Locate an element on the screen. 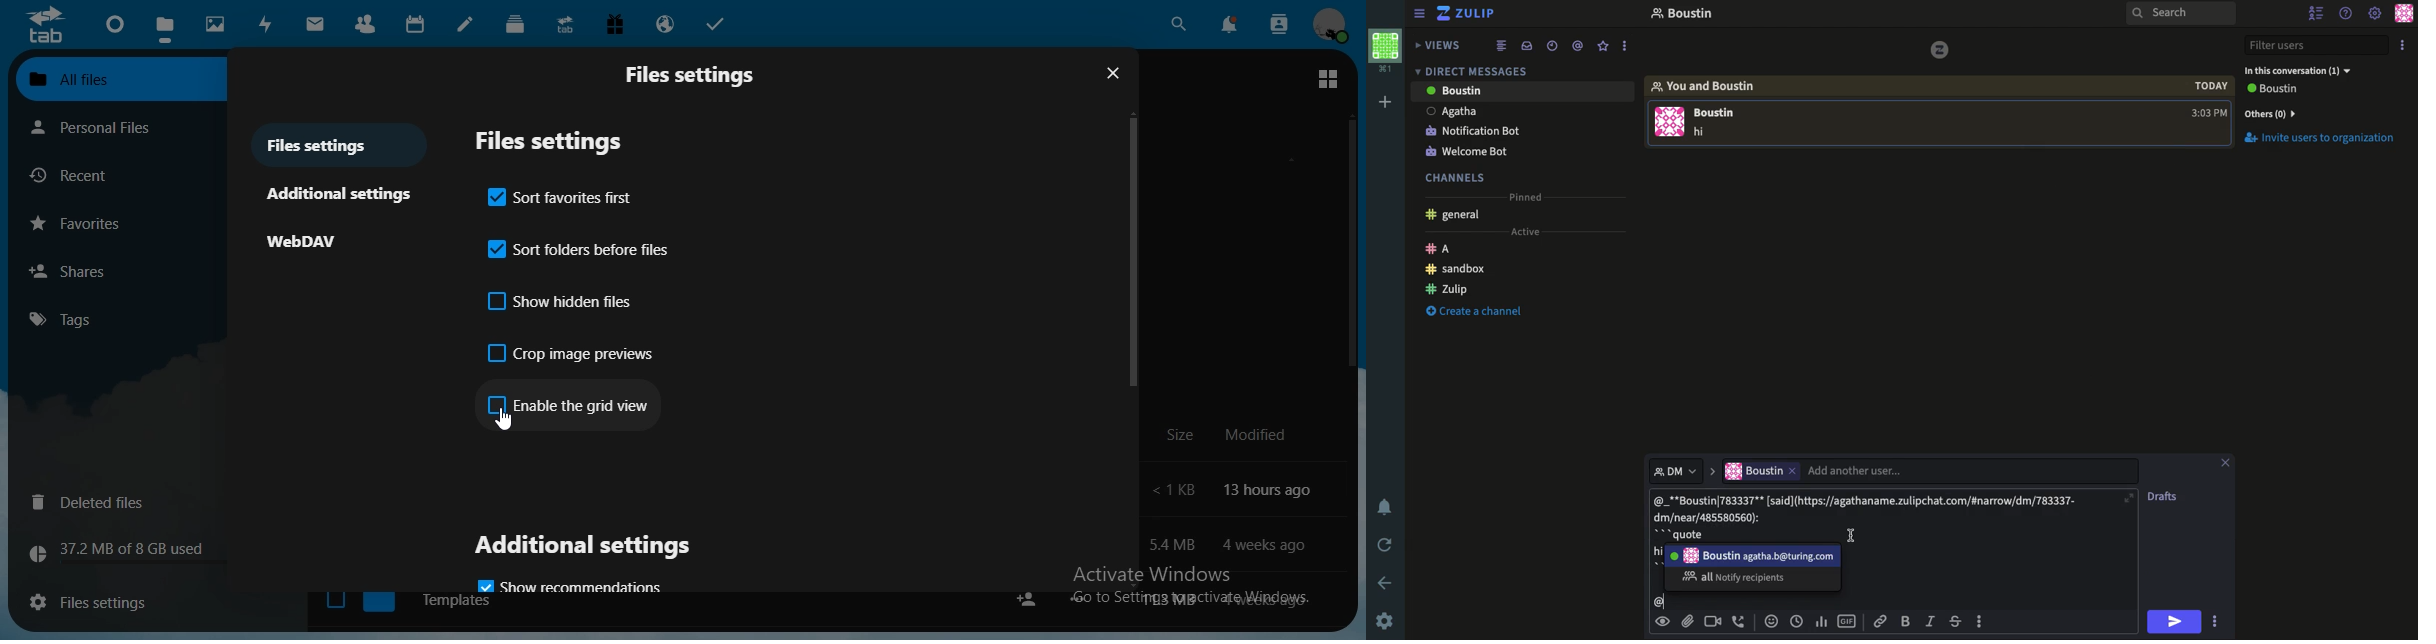  Collapse menu is located at coordinates (1421, 15).